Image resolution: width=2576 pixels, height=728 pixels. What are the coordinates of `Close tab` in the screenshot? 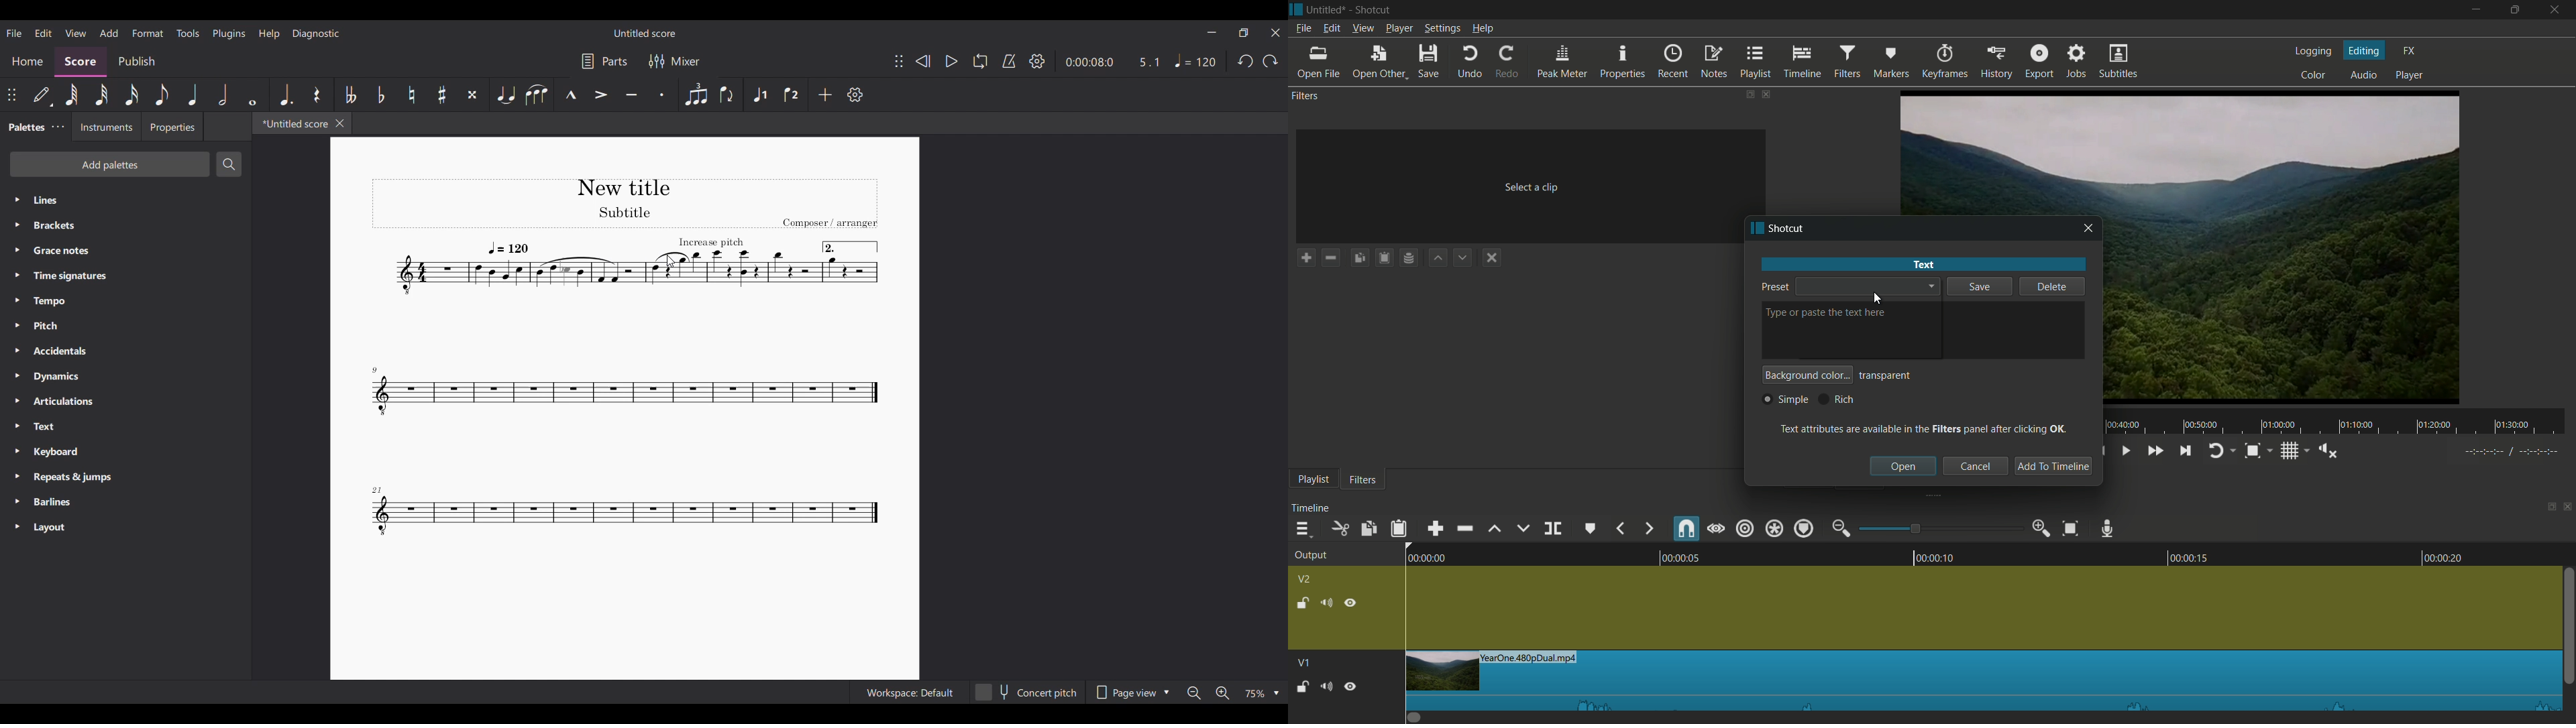 It's located at (340, 123).